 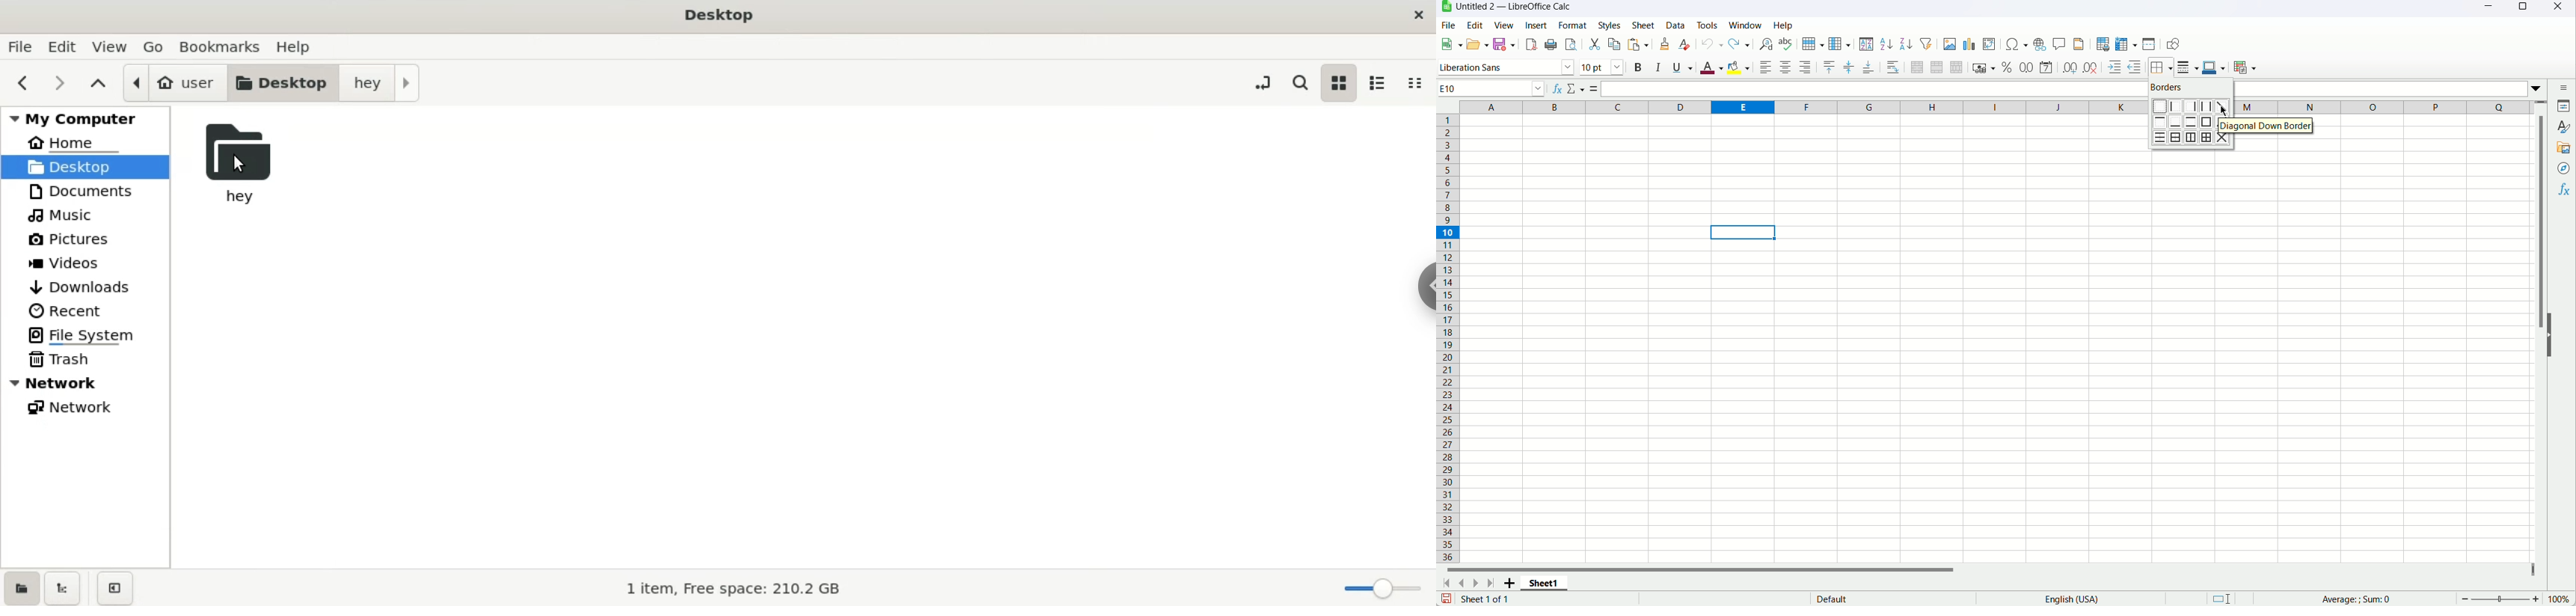 What do you see at coordinates (1969, 44) in the screenshot?
I see `Insert chart` at bounding box center [1969, 44].